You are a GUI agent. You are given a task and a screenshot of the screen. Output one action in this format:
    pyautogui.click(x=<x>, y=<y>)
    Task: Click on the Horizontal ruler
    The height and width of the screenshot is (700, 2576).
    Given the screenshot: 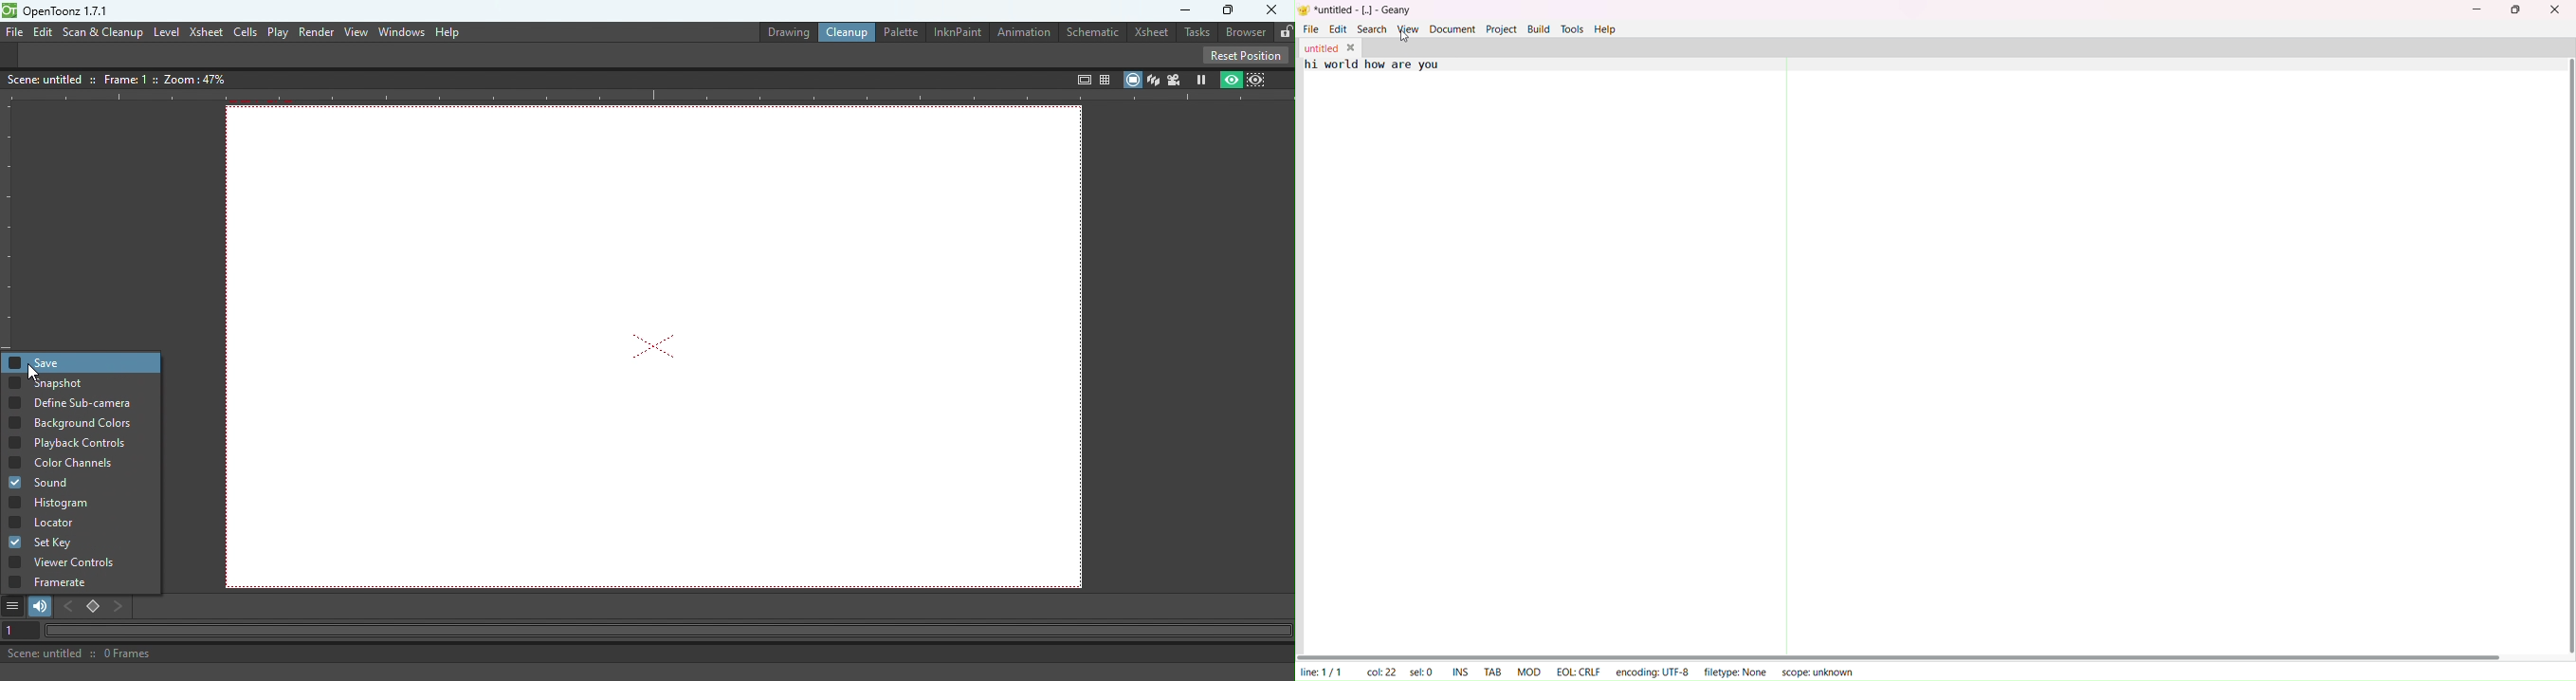 What is the action you would take?
    pyautogui.click(x=648, y=97)
    